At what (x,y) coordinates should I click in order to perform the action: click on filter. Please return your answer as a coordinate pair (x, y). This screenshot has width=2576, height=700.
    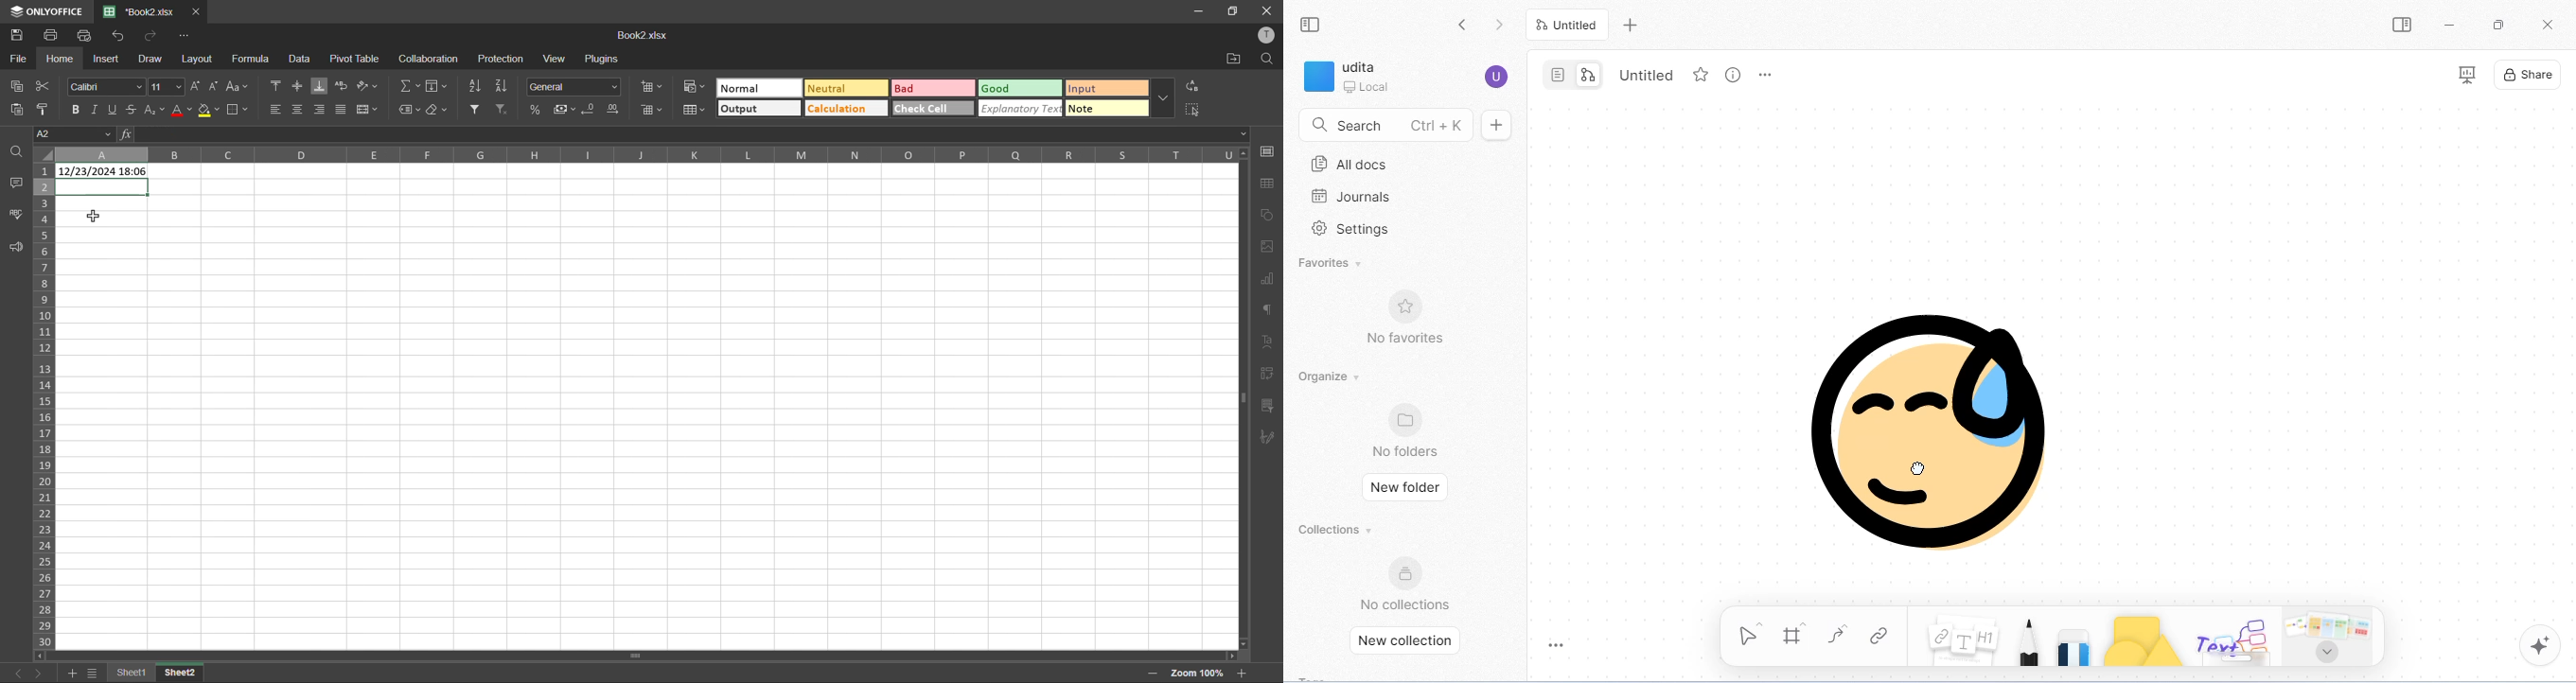
    Looking at the image, I should click on (477, 110).